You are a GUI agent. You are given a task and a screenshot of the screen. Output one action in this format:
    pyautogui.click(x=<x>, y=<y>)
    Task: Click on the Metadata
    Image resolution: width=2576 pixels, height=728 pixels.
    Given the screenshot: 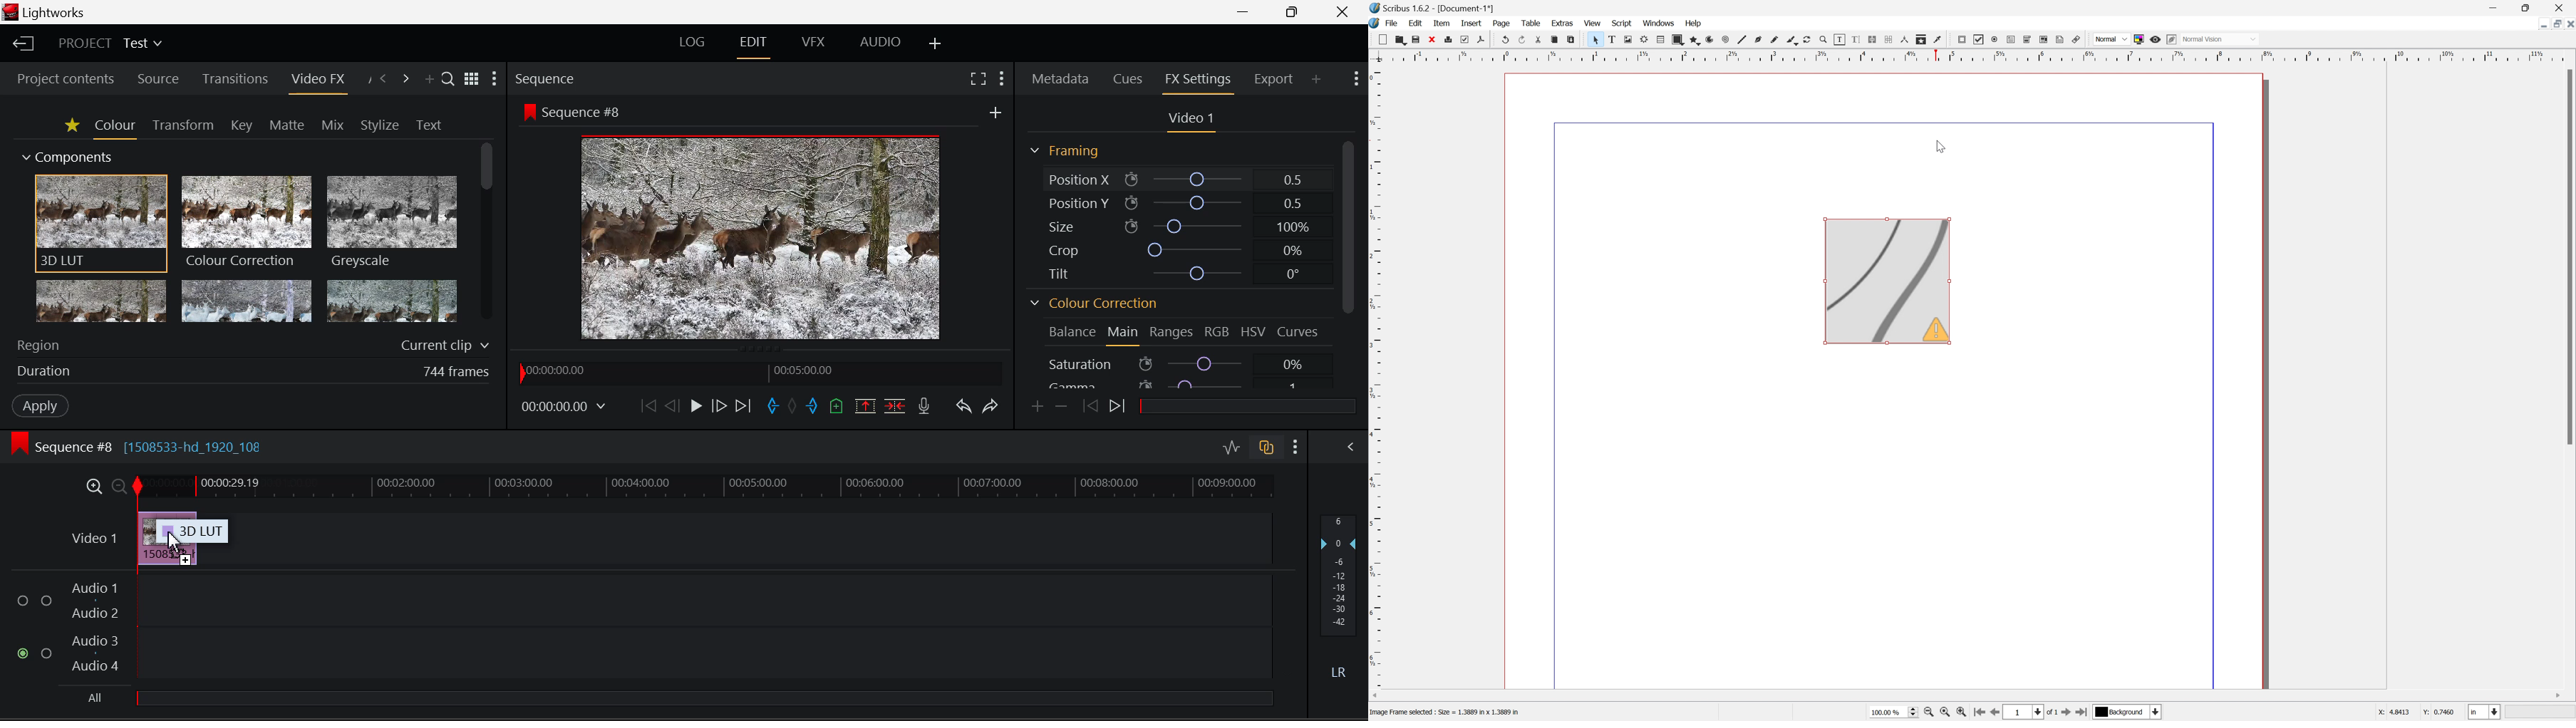 What is the action you would take?
    pyautogui.click(x=1059, y=78)
    